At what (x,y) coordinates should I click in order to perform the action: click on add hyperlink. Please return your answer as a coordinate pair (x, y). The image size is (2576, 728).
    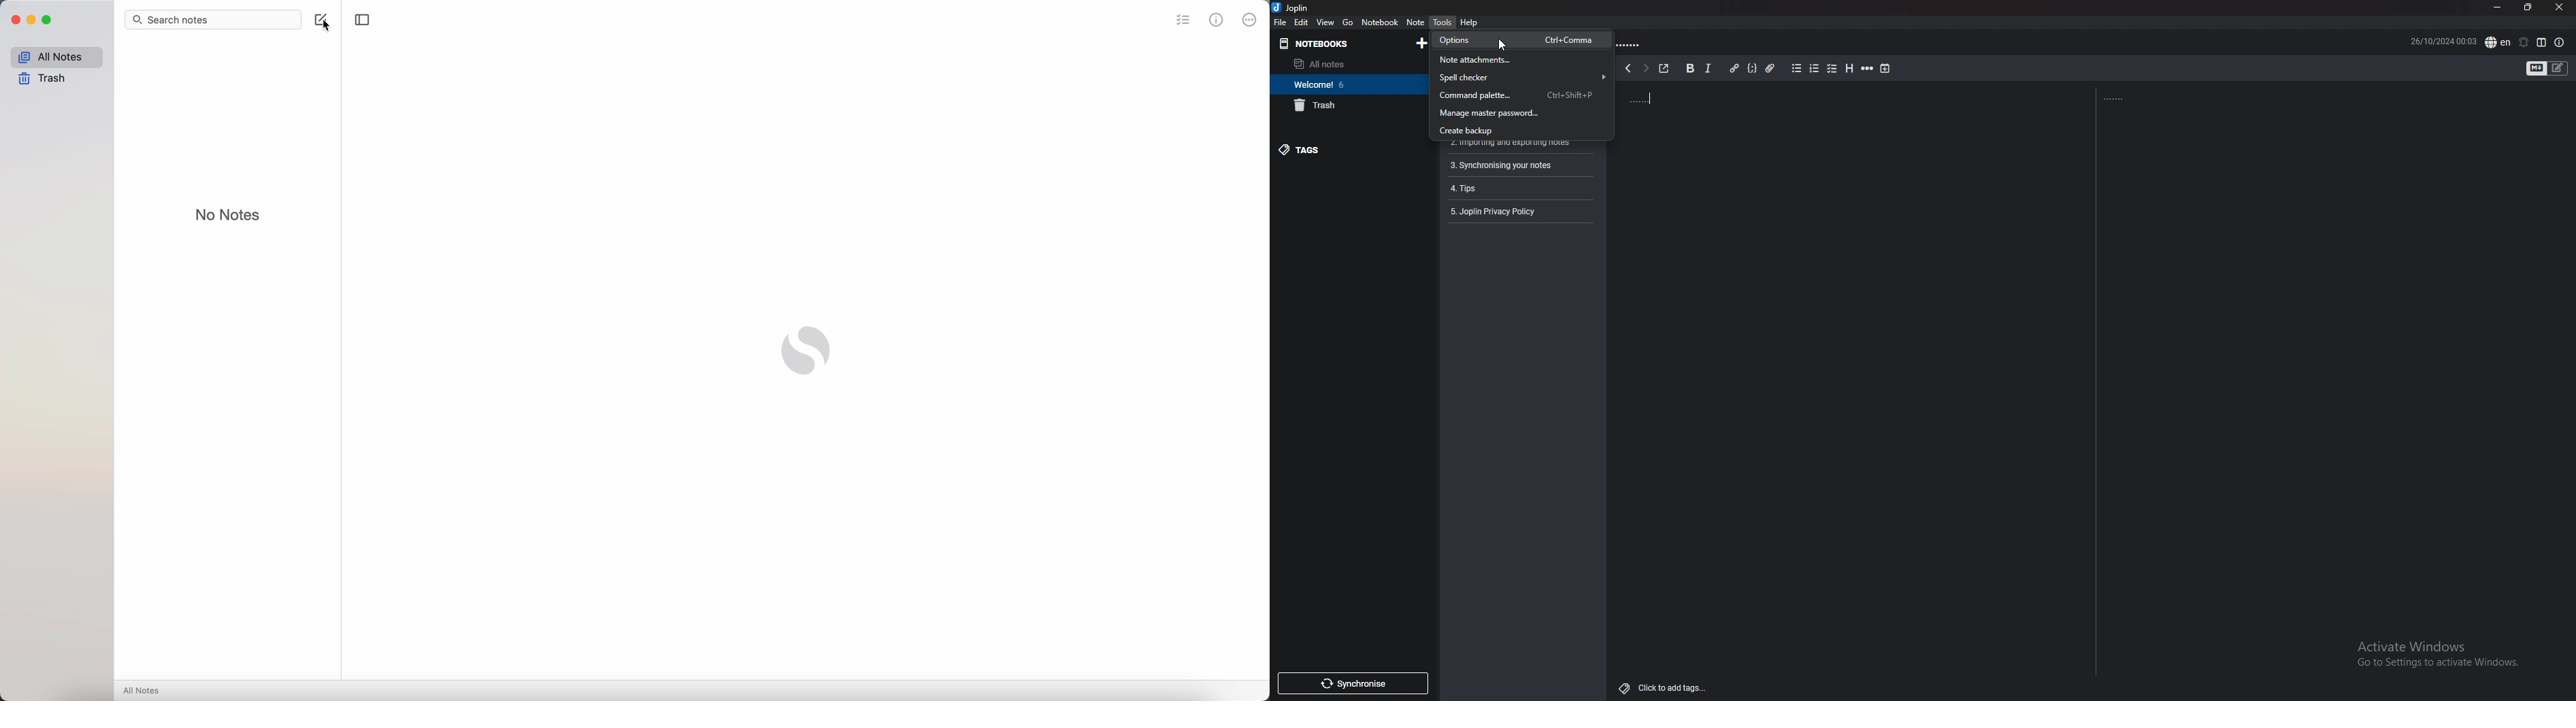
    Looking at the image, I should click on (1735, 68).